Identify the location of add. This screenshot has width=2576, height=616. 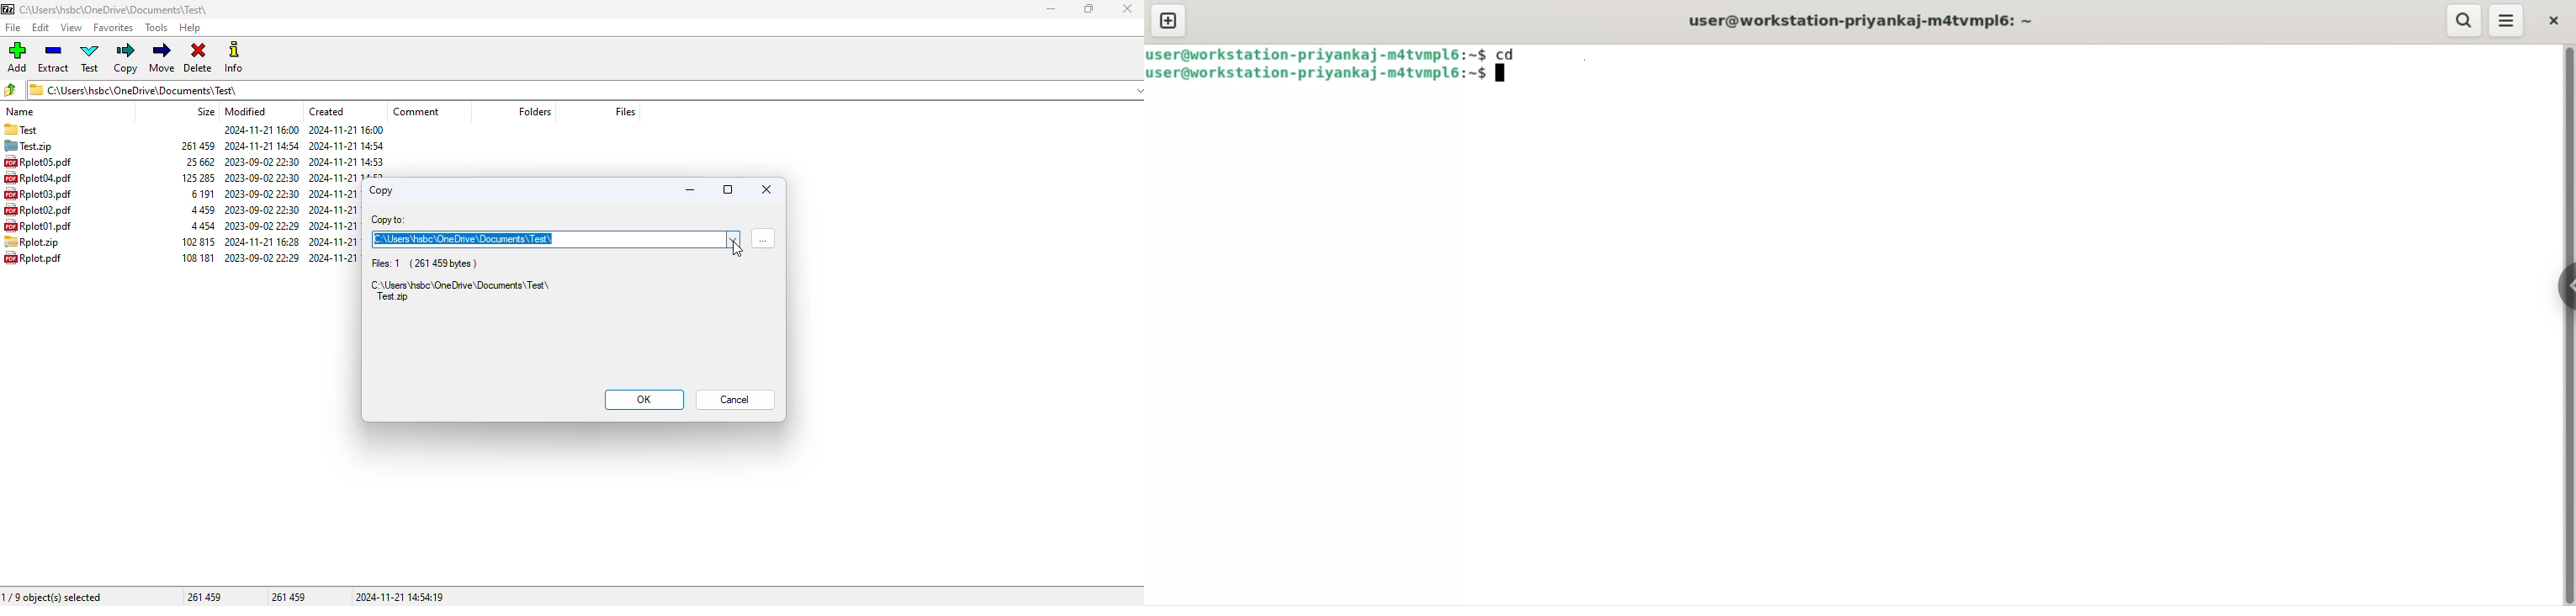
(18, 57).